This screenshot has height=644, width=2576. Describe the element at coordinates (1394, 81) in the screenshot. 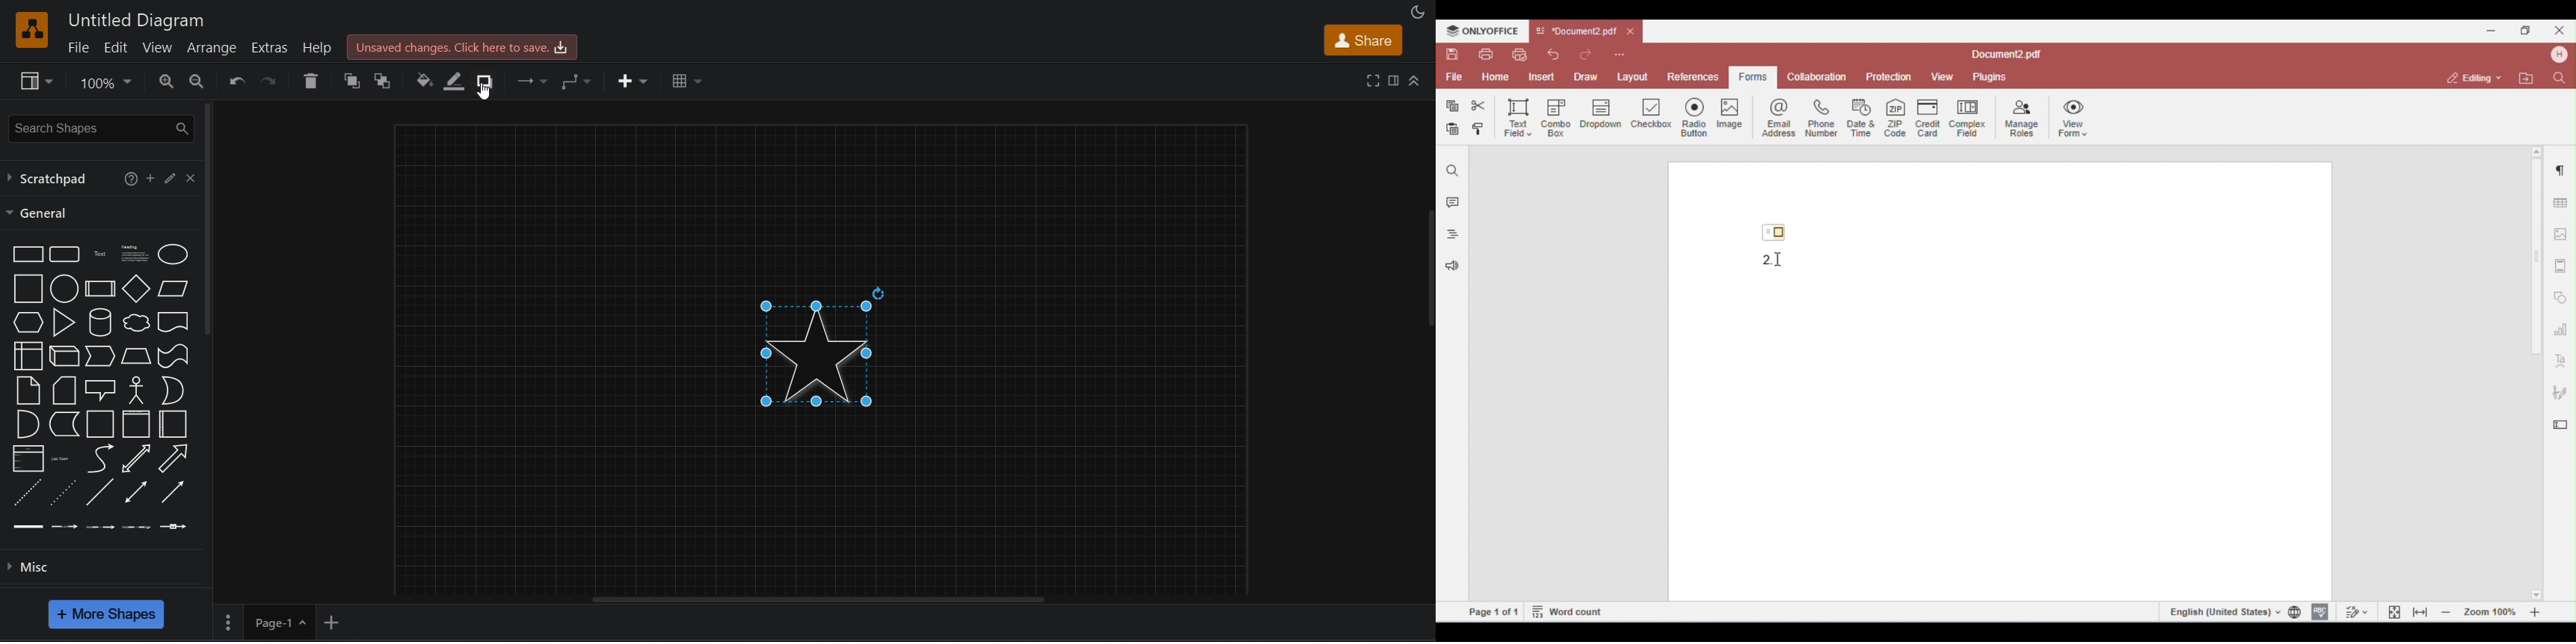

I see `format` at that location.